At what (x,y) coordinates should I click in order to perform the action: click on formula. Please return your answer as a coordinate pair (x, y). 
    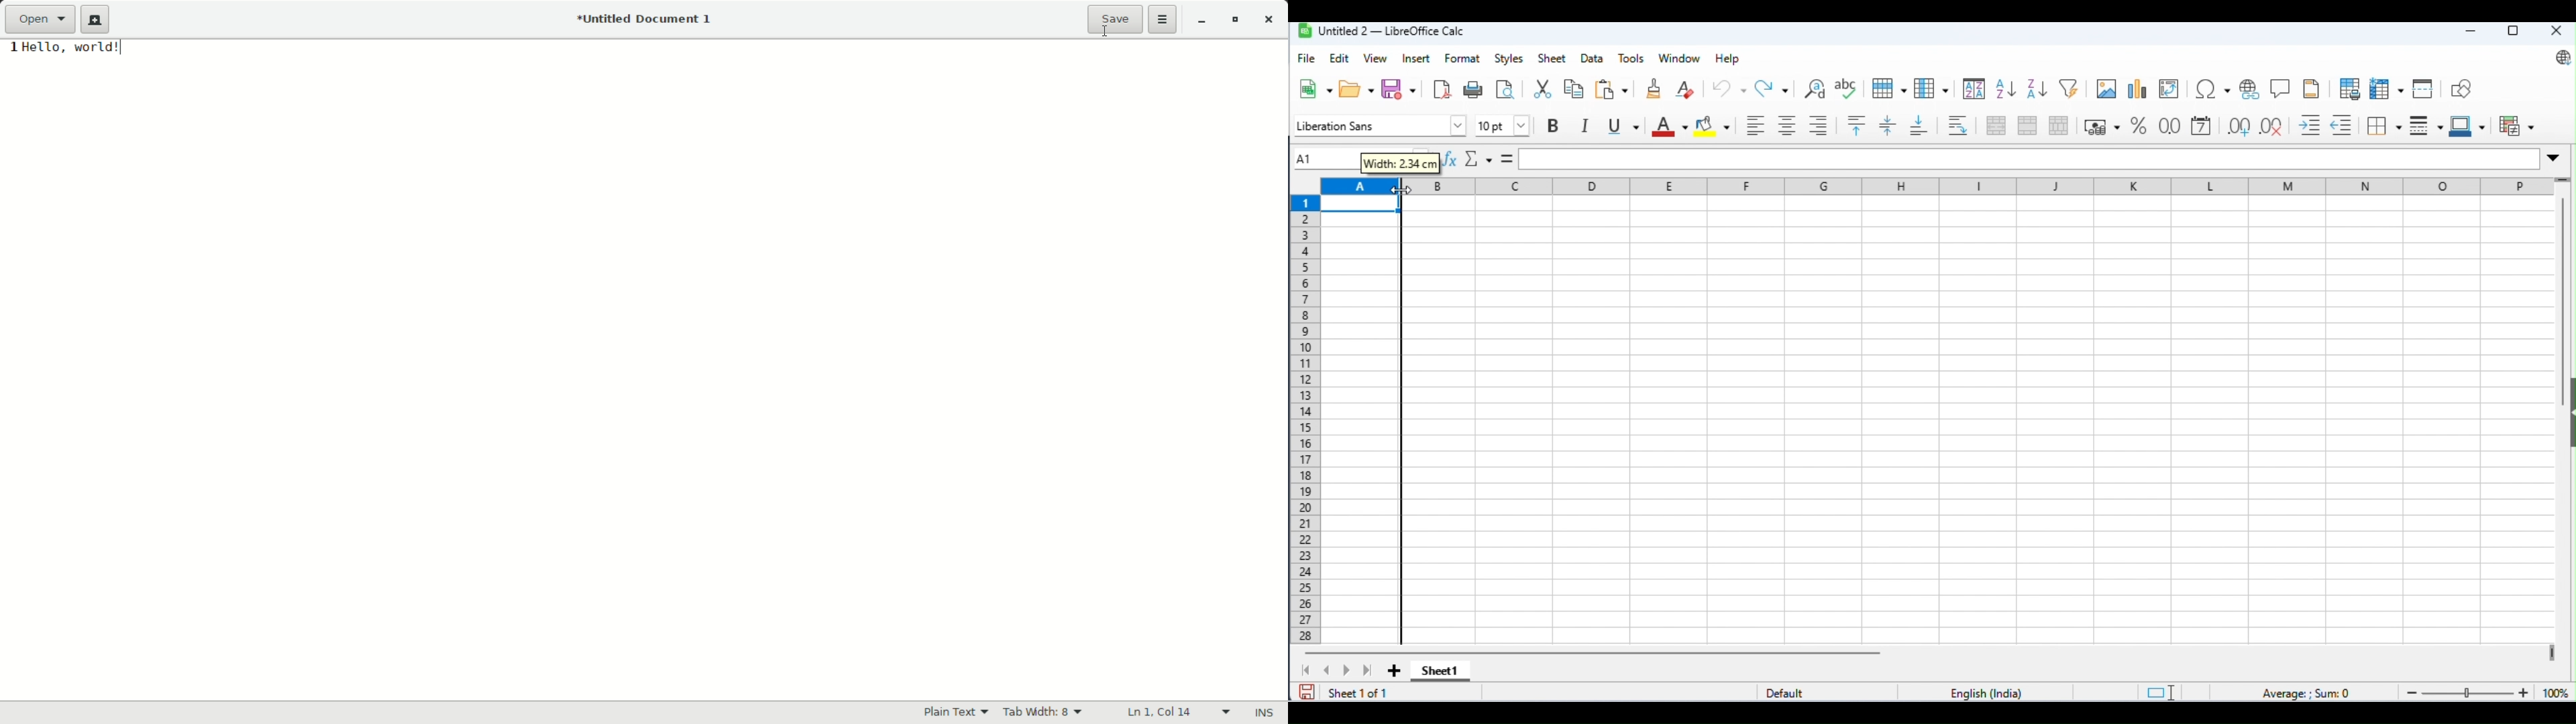
    Looking at the image, I should click on (2309, 692).